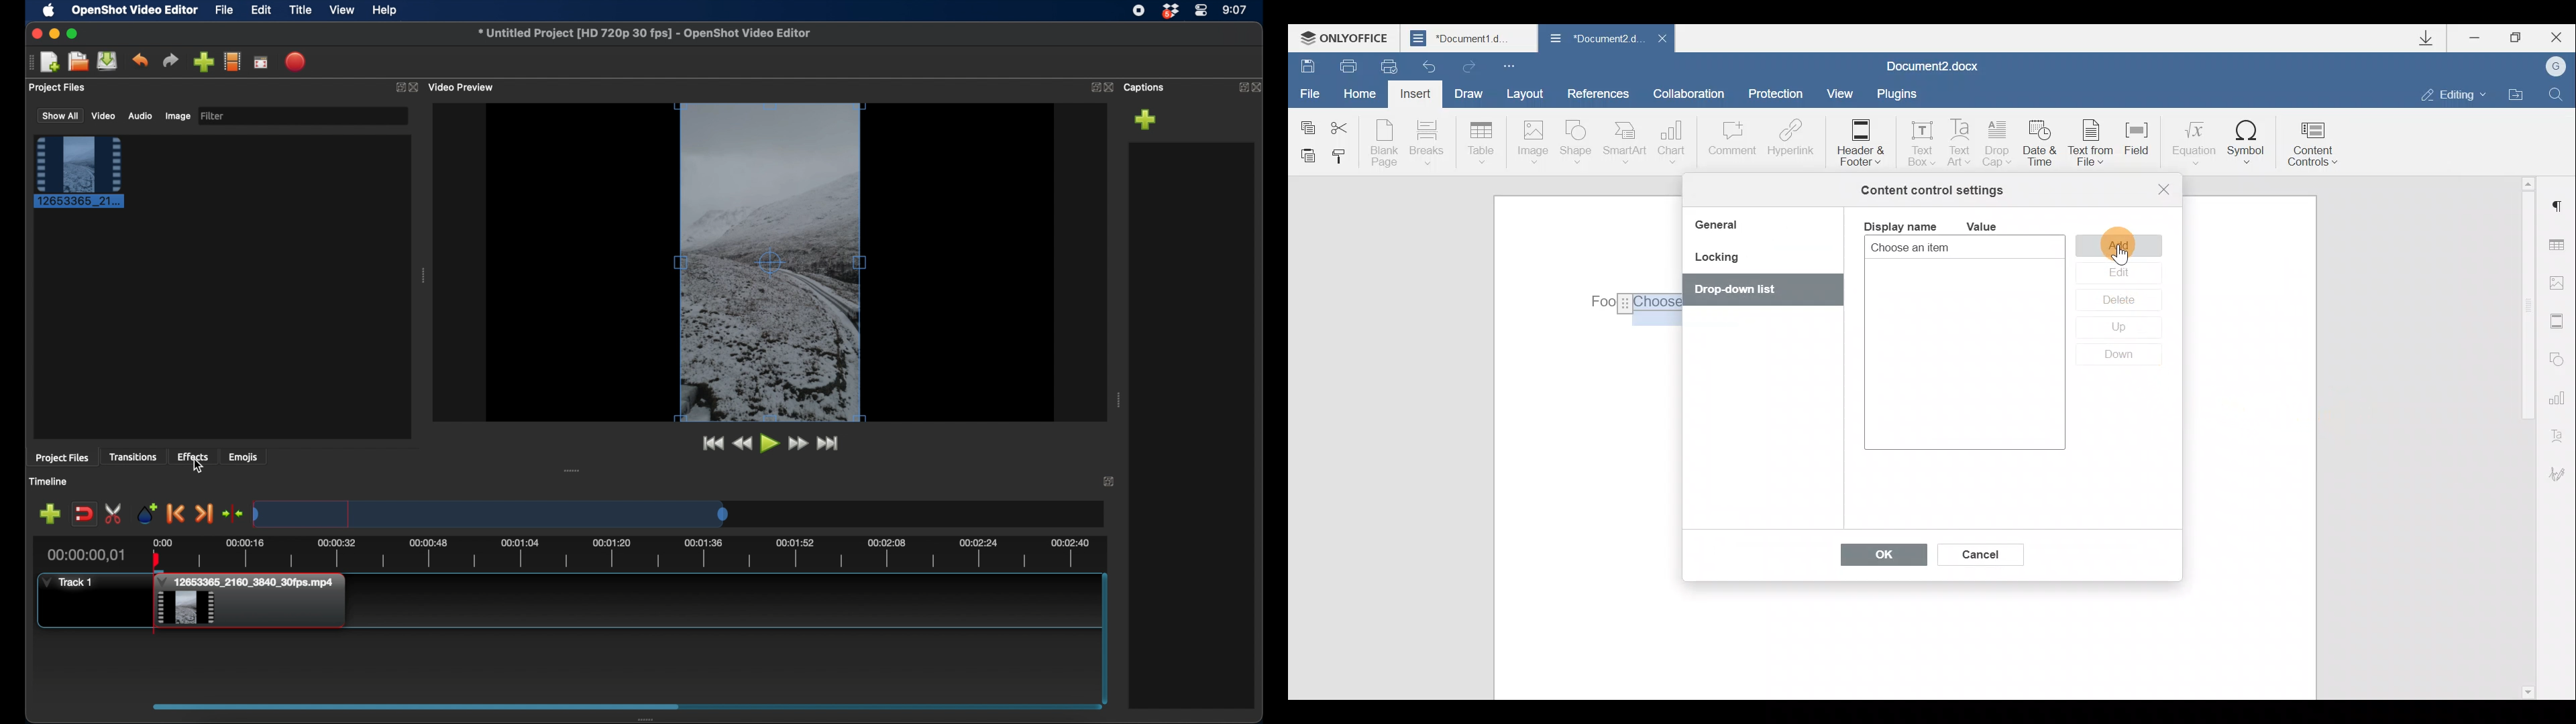 This screenshot has height=728, width=2576. What do you see at coordinates (1625, 141) in the screenshot?
I see `SmartArt` at bounding box center [1625, 141].